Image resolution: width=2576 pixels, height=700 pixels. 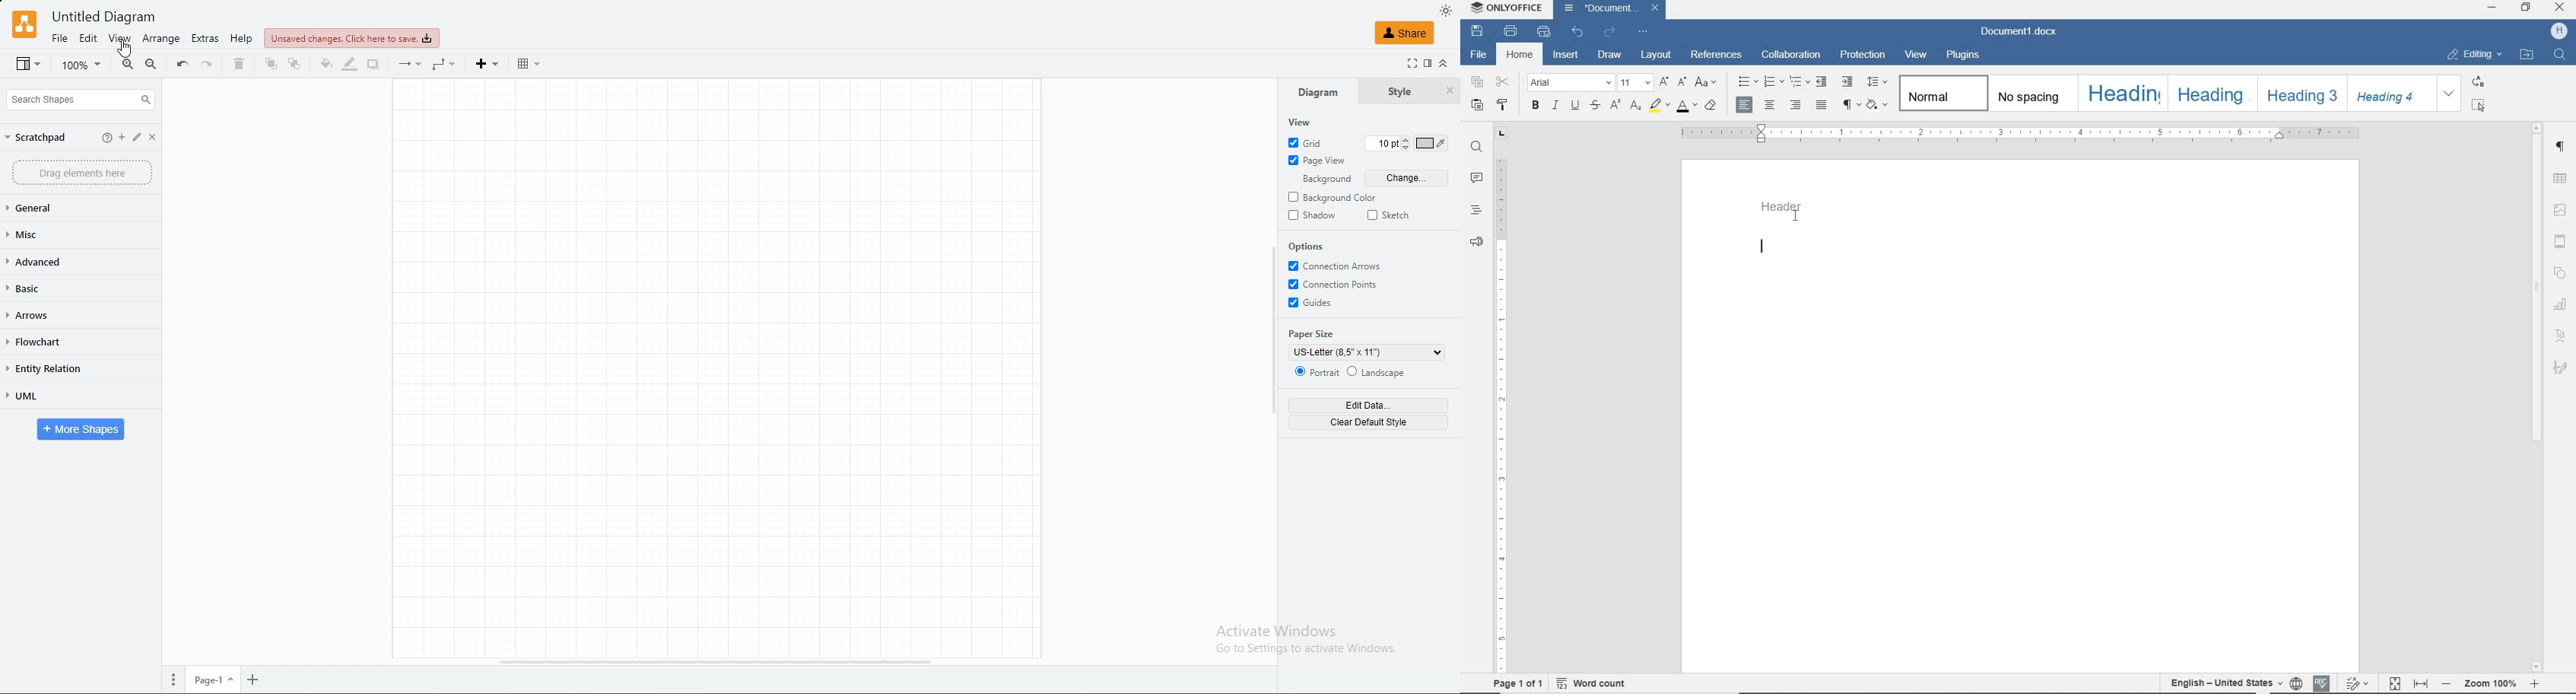 What do you see at coordinates (1848, 81) in the screenshot?
I see `increase indent` at bounding box center [1848, 81].